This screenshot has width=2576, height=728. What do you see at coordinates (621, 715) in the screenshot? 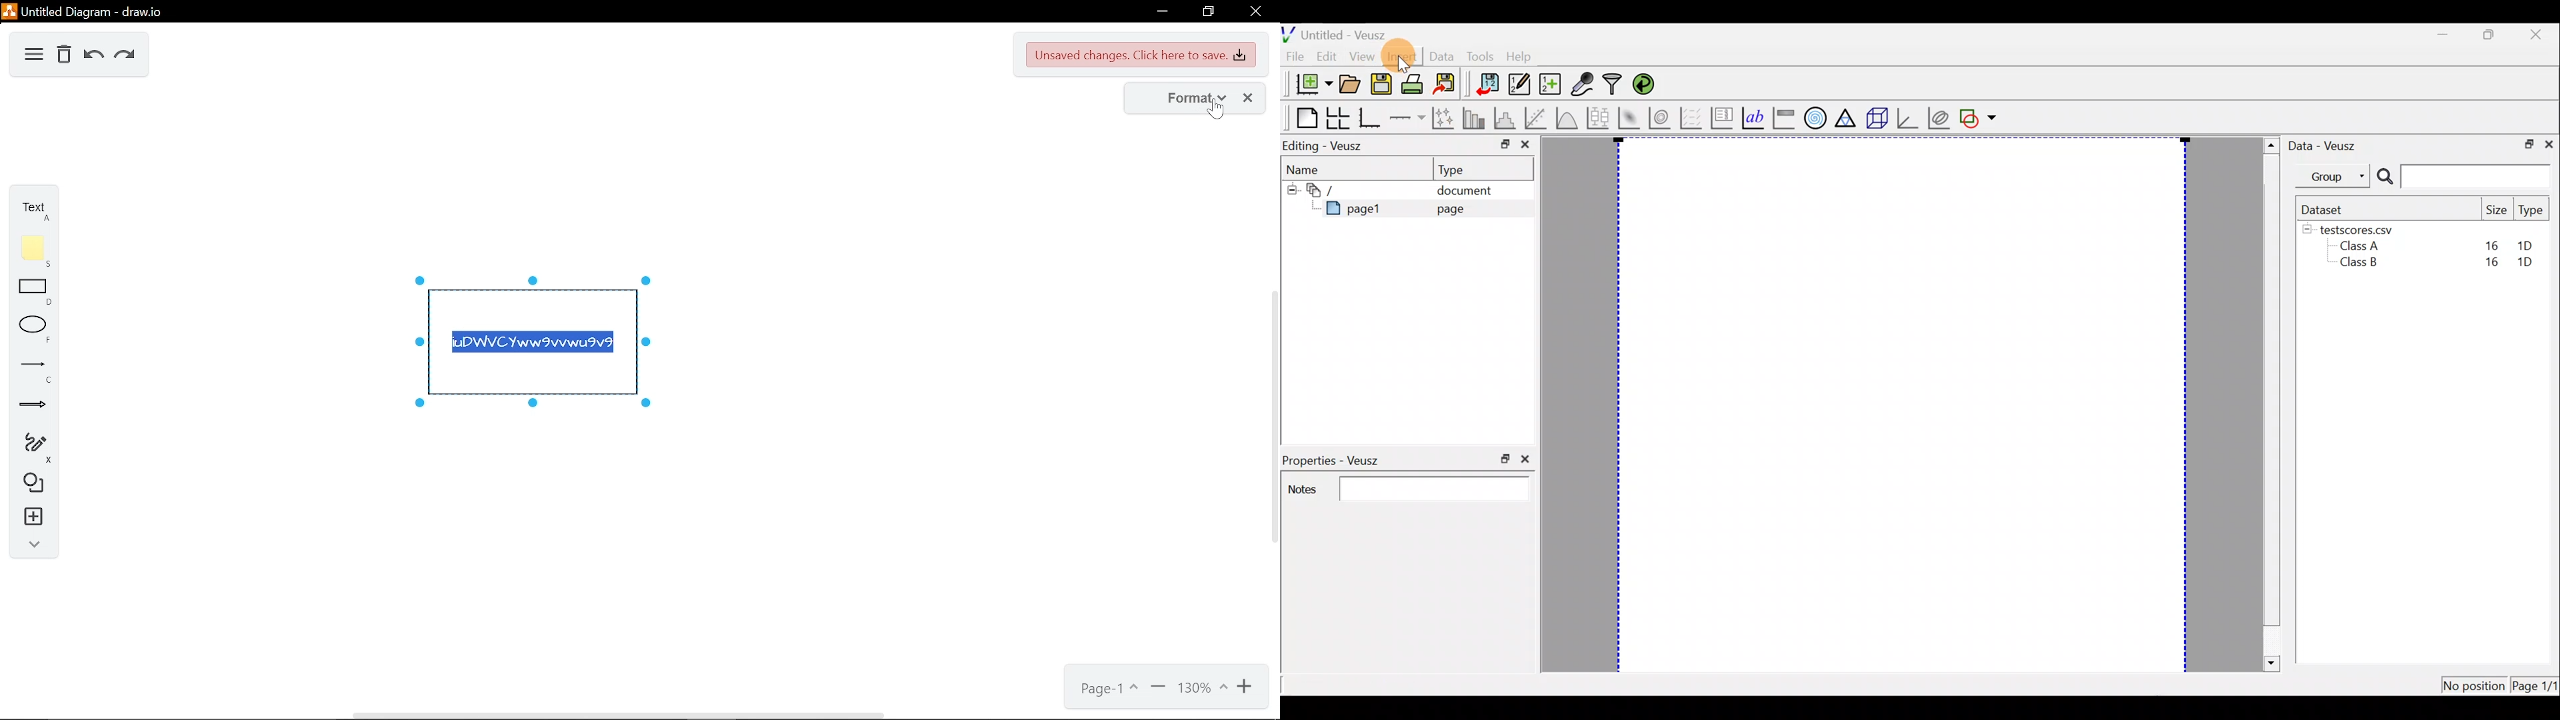
I see `Horizontal scrollbar` at bounding box center [621, 715].